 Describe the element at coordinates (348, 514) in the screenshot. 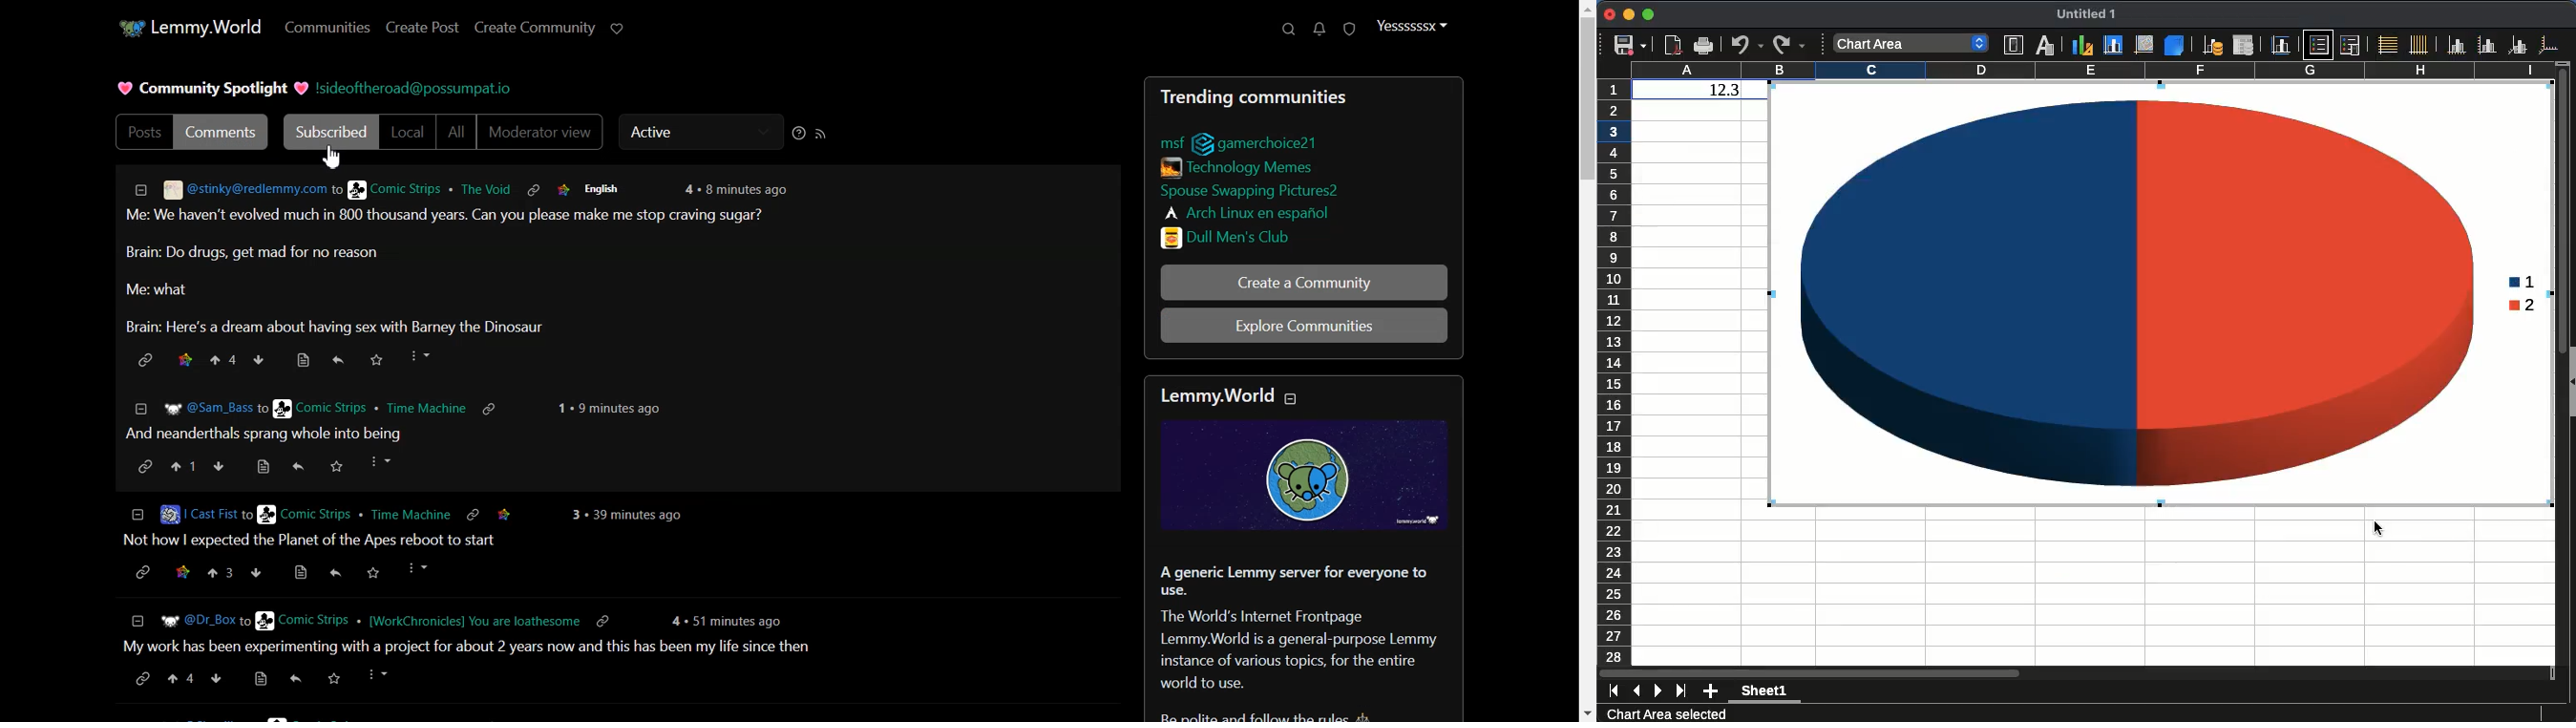

I see `name` at that location.